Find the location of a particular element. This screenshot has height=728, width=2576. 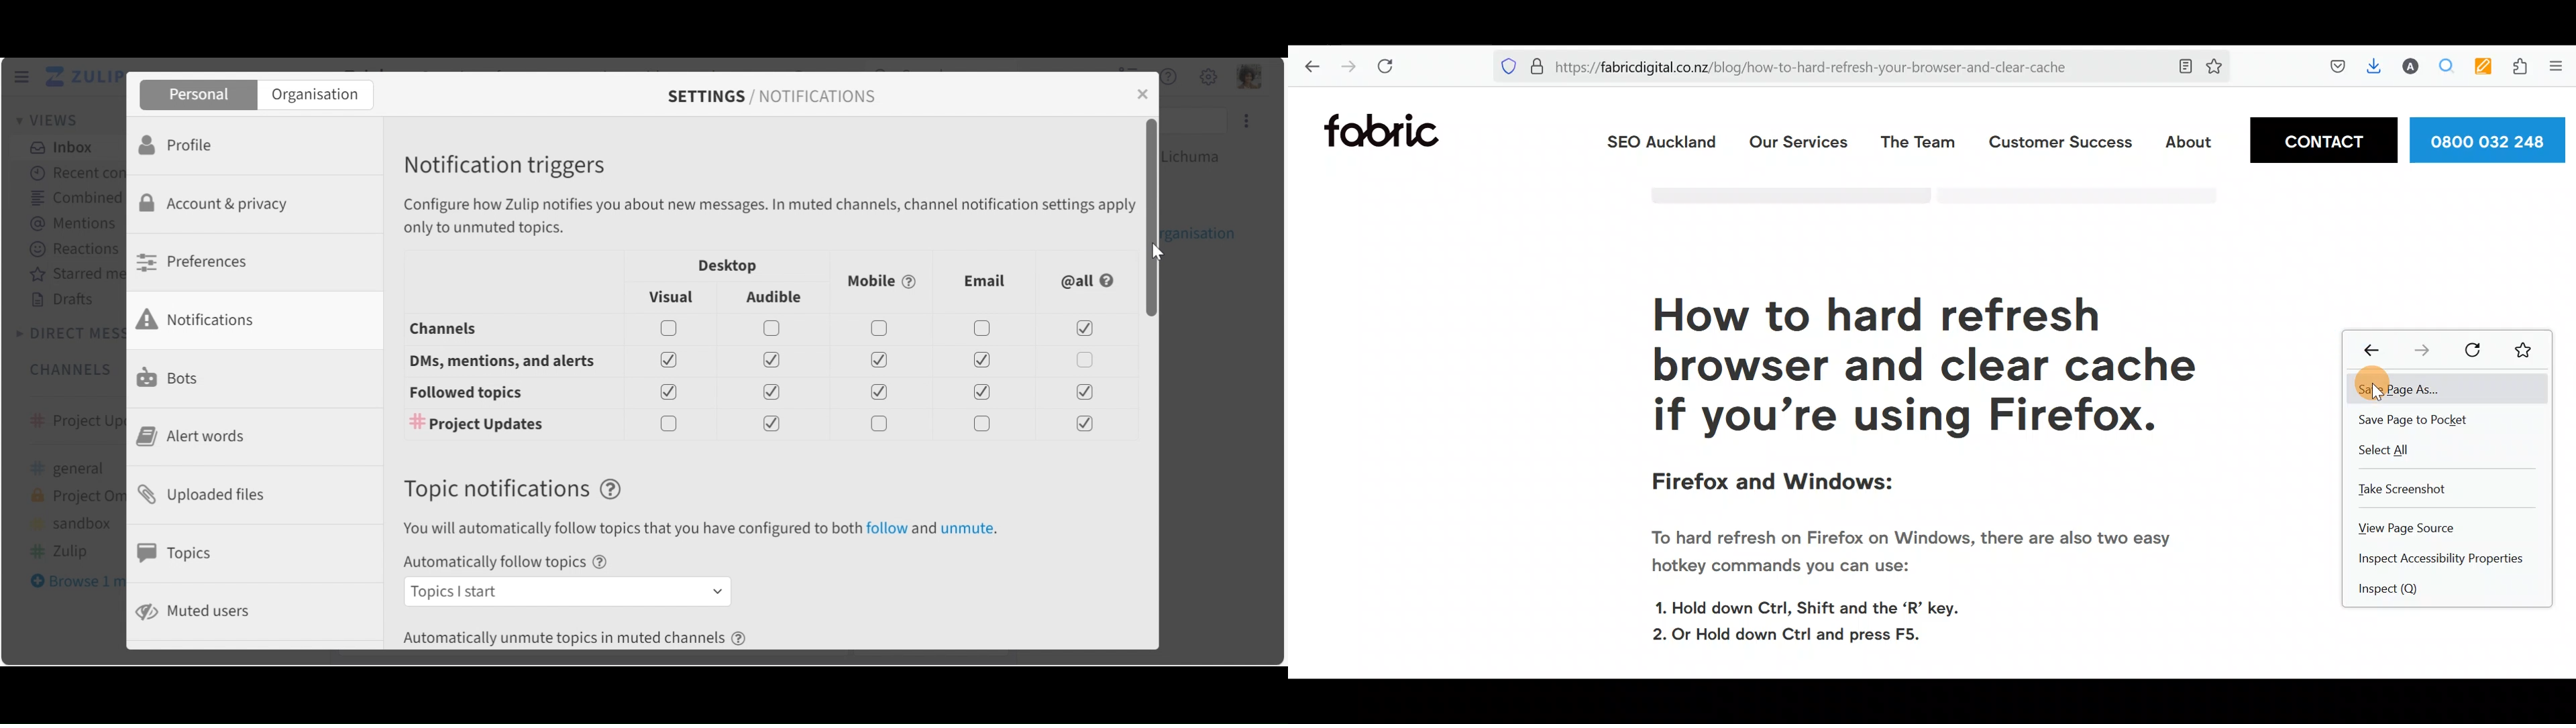

Go forward one page is located at coordinates (2420, 351).